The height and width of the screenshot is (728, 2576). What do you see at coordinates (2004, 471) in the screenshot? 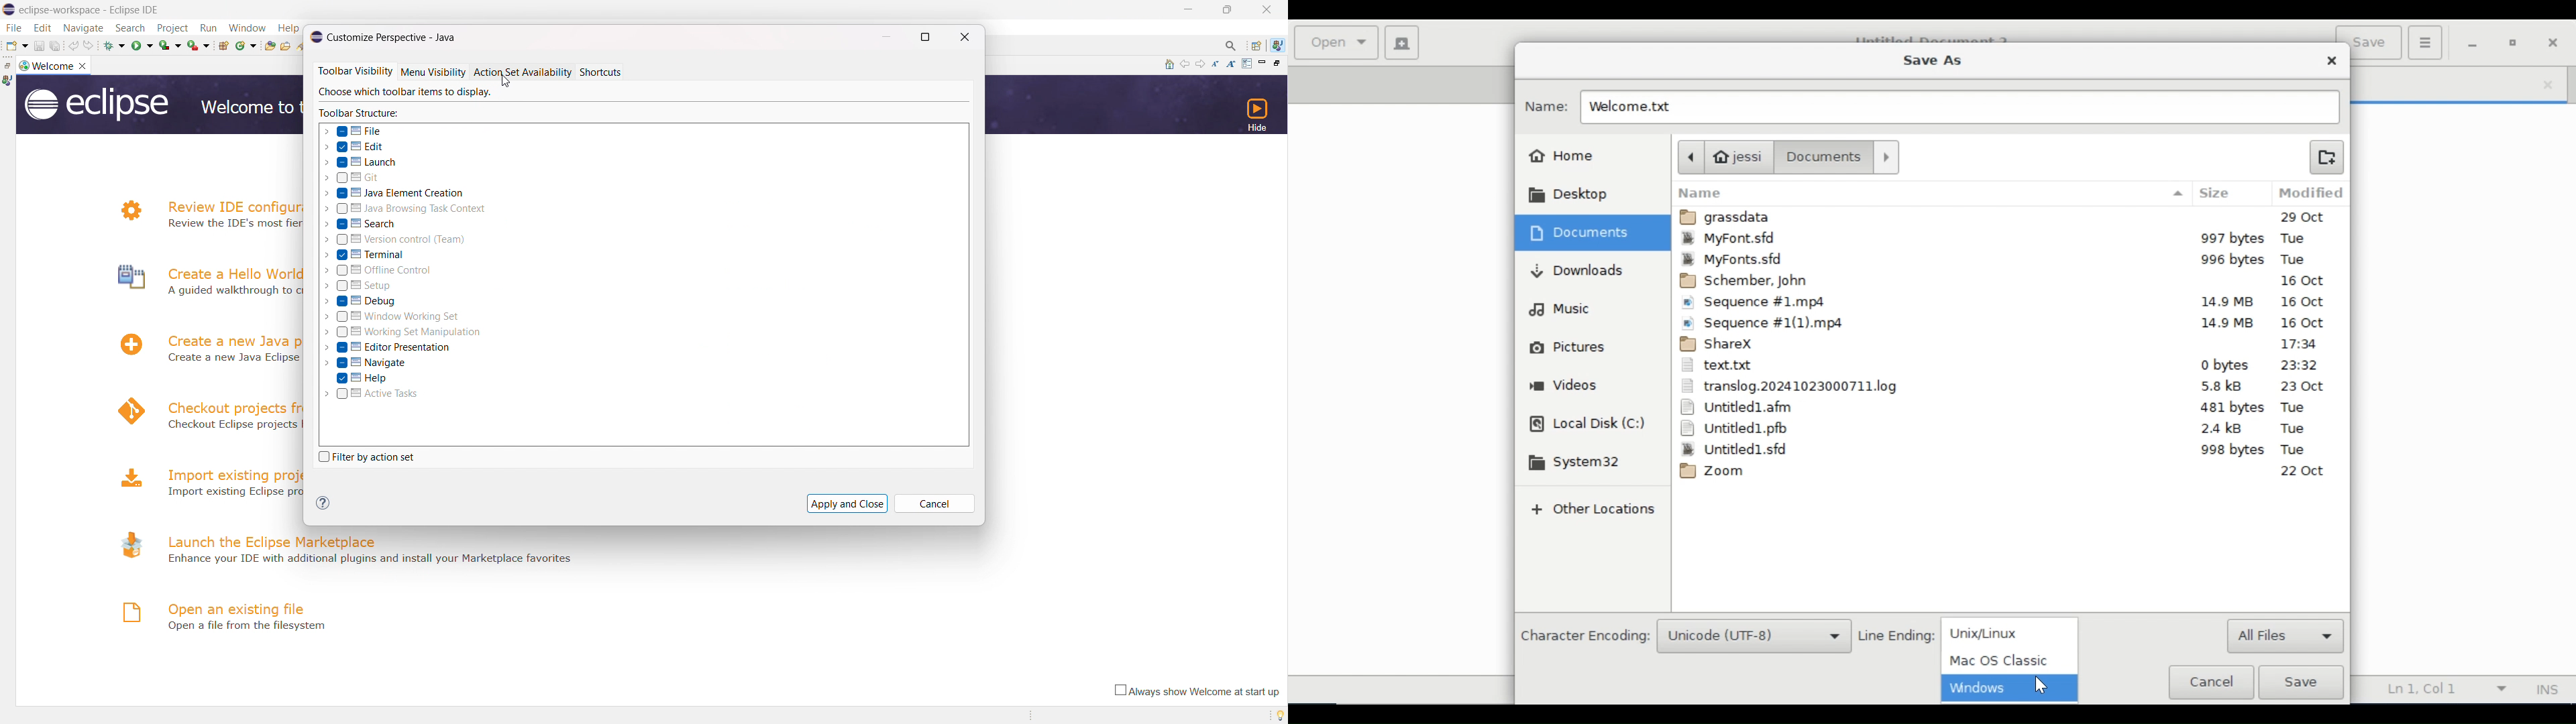
I see `Zoom 22Oct` at bounding box center [2004, 471].